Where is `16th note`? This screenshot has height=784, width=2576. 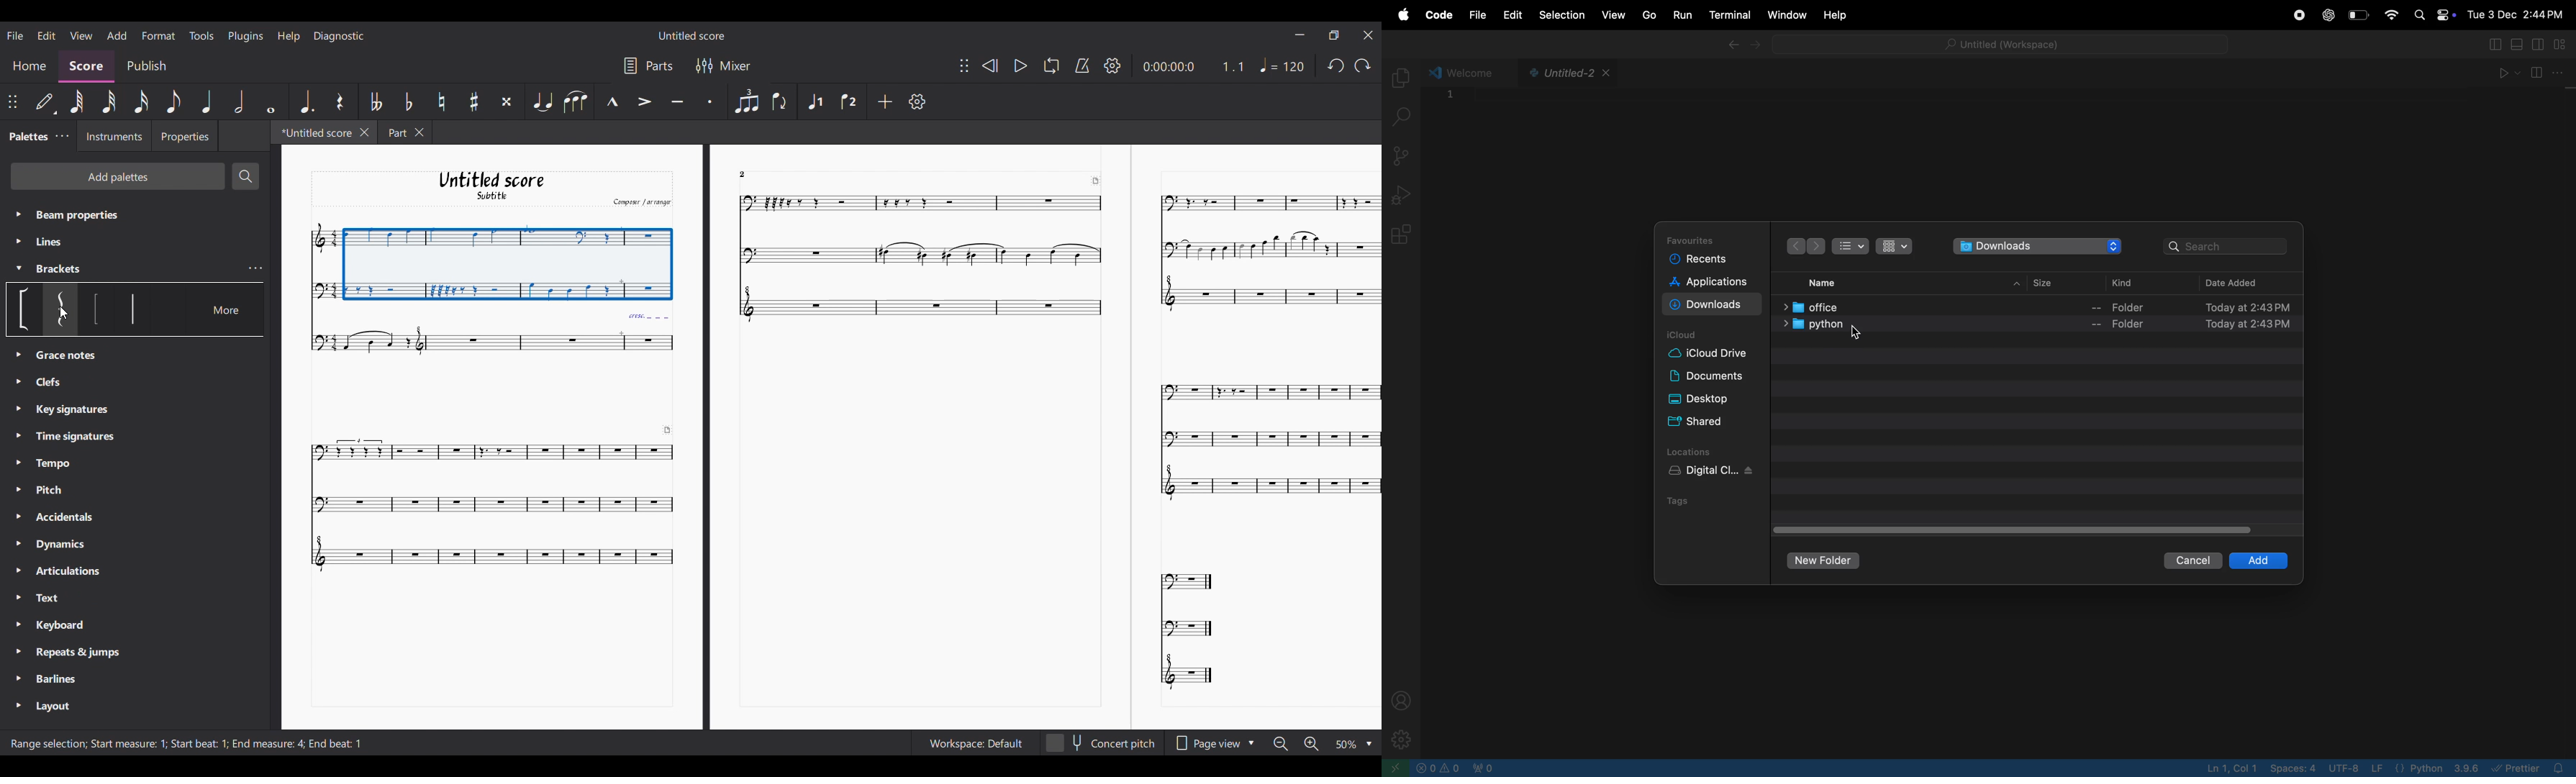
16th note is located at coordinates (141, 102).